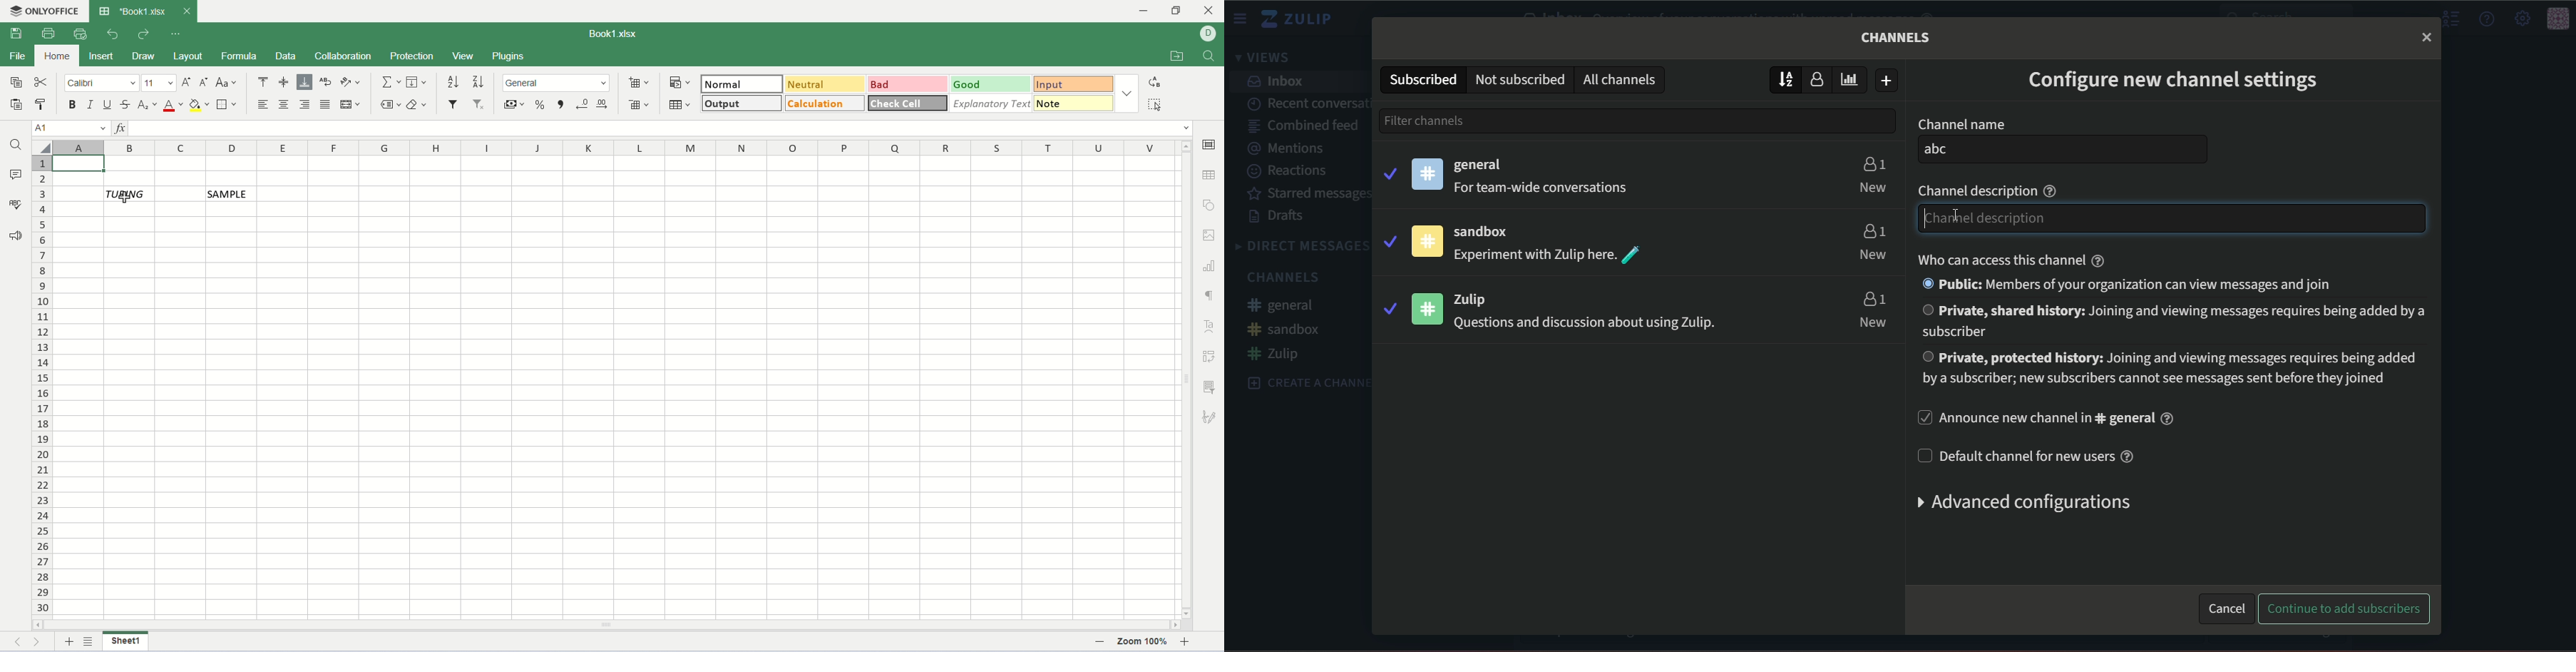  I want to click on quick print, so click(82, 34).